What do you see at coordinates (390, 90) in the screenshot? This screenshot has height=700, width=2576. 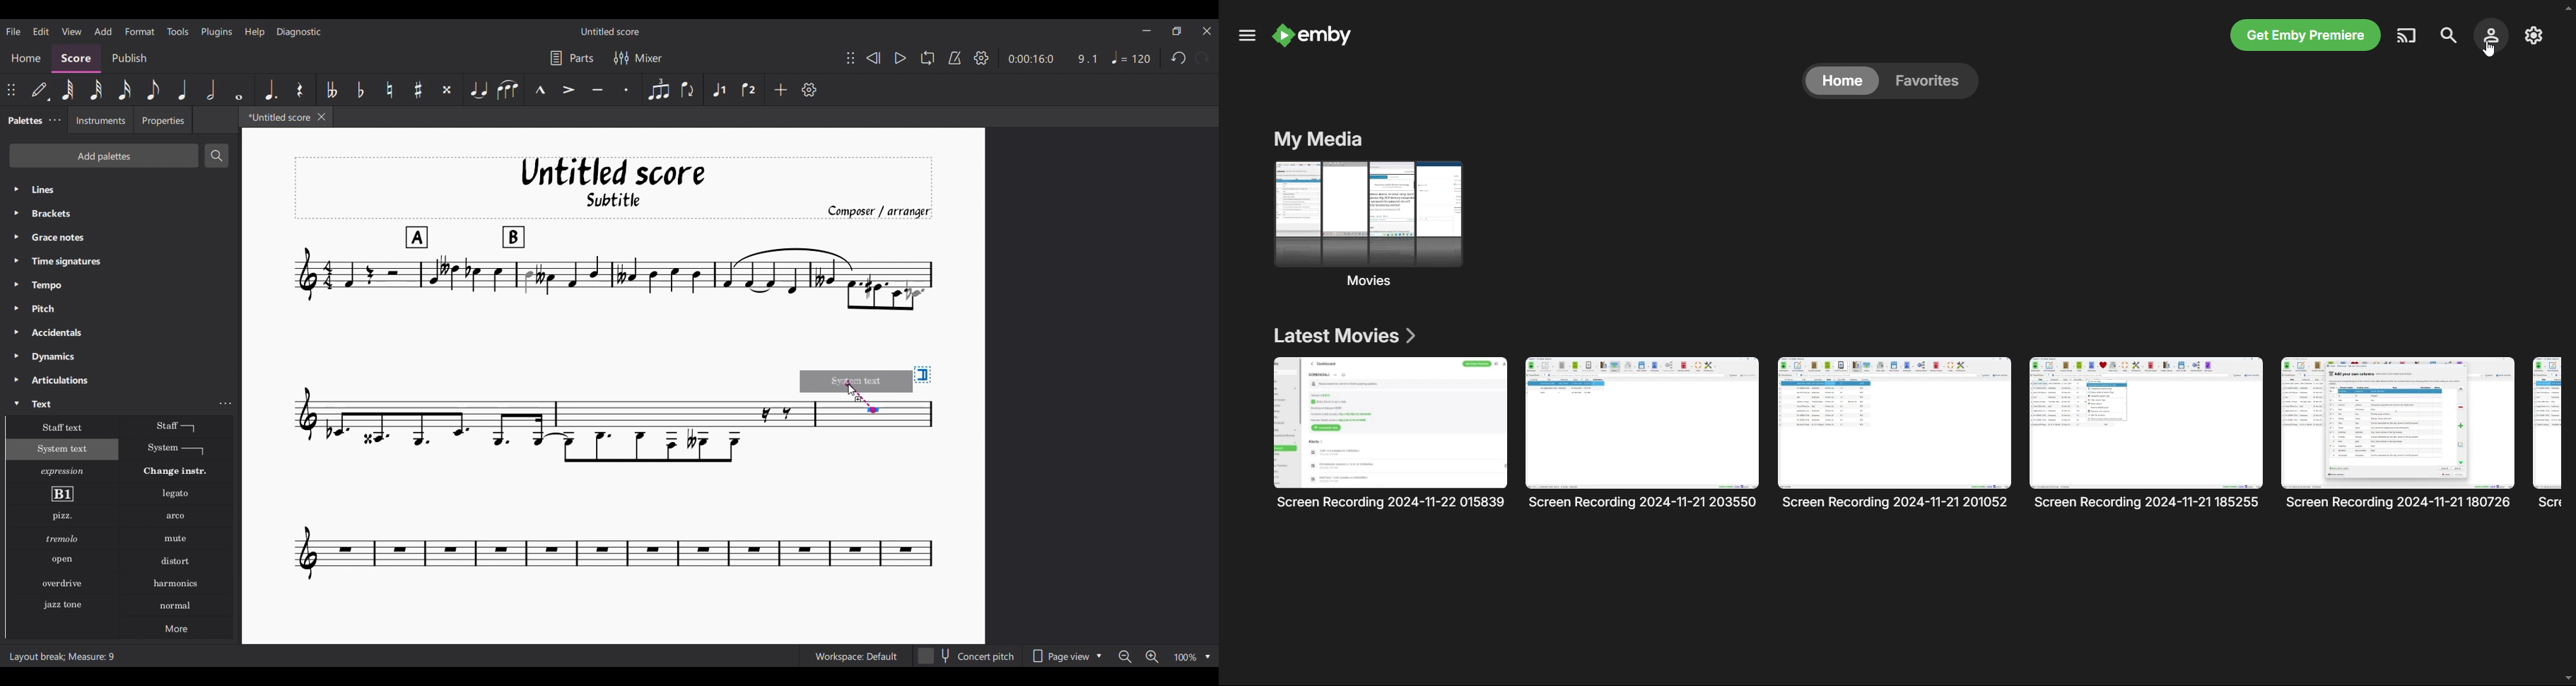 I see `Toggle natural` at bounding box center [390, 90].